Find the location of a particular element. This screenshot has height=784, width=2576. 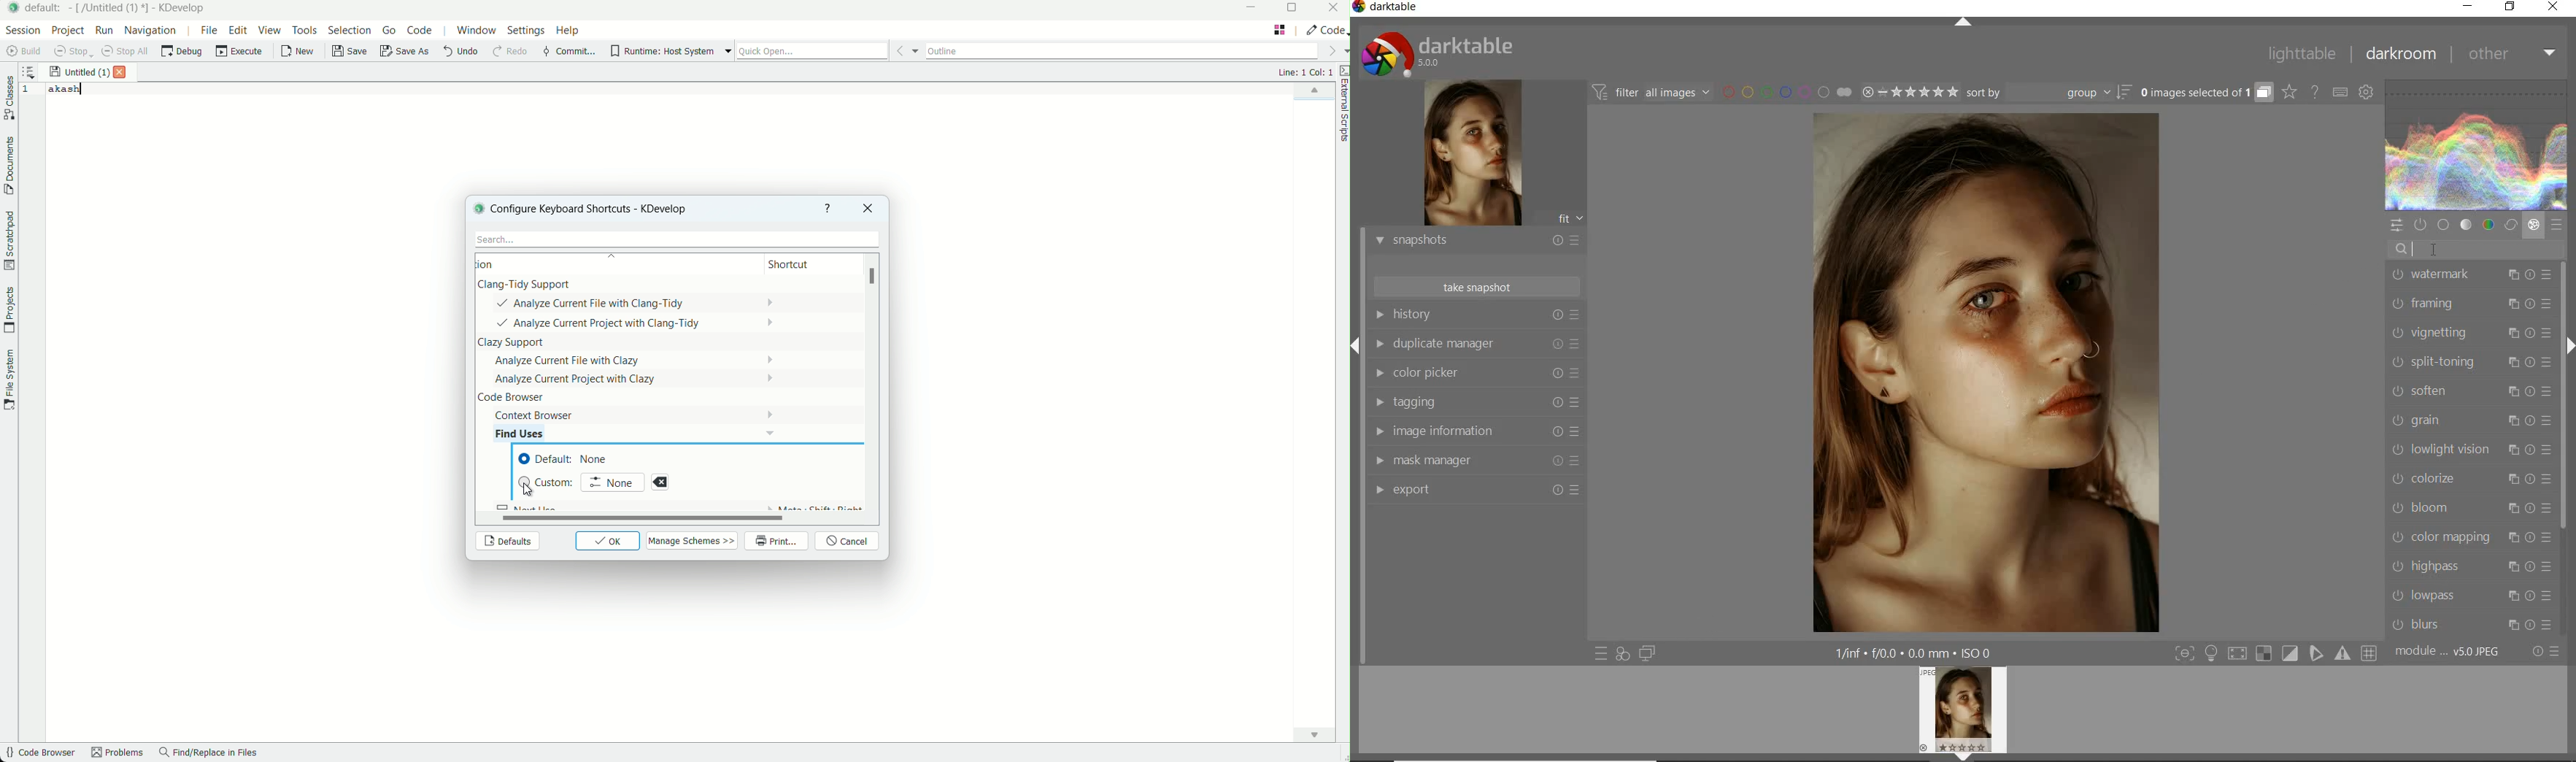

grain is located at coordinates (2470, 422).